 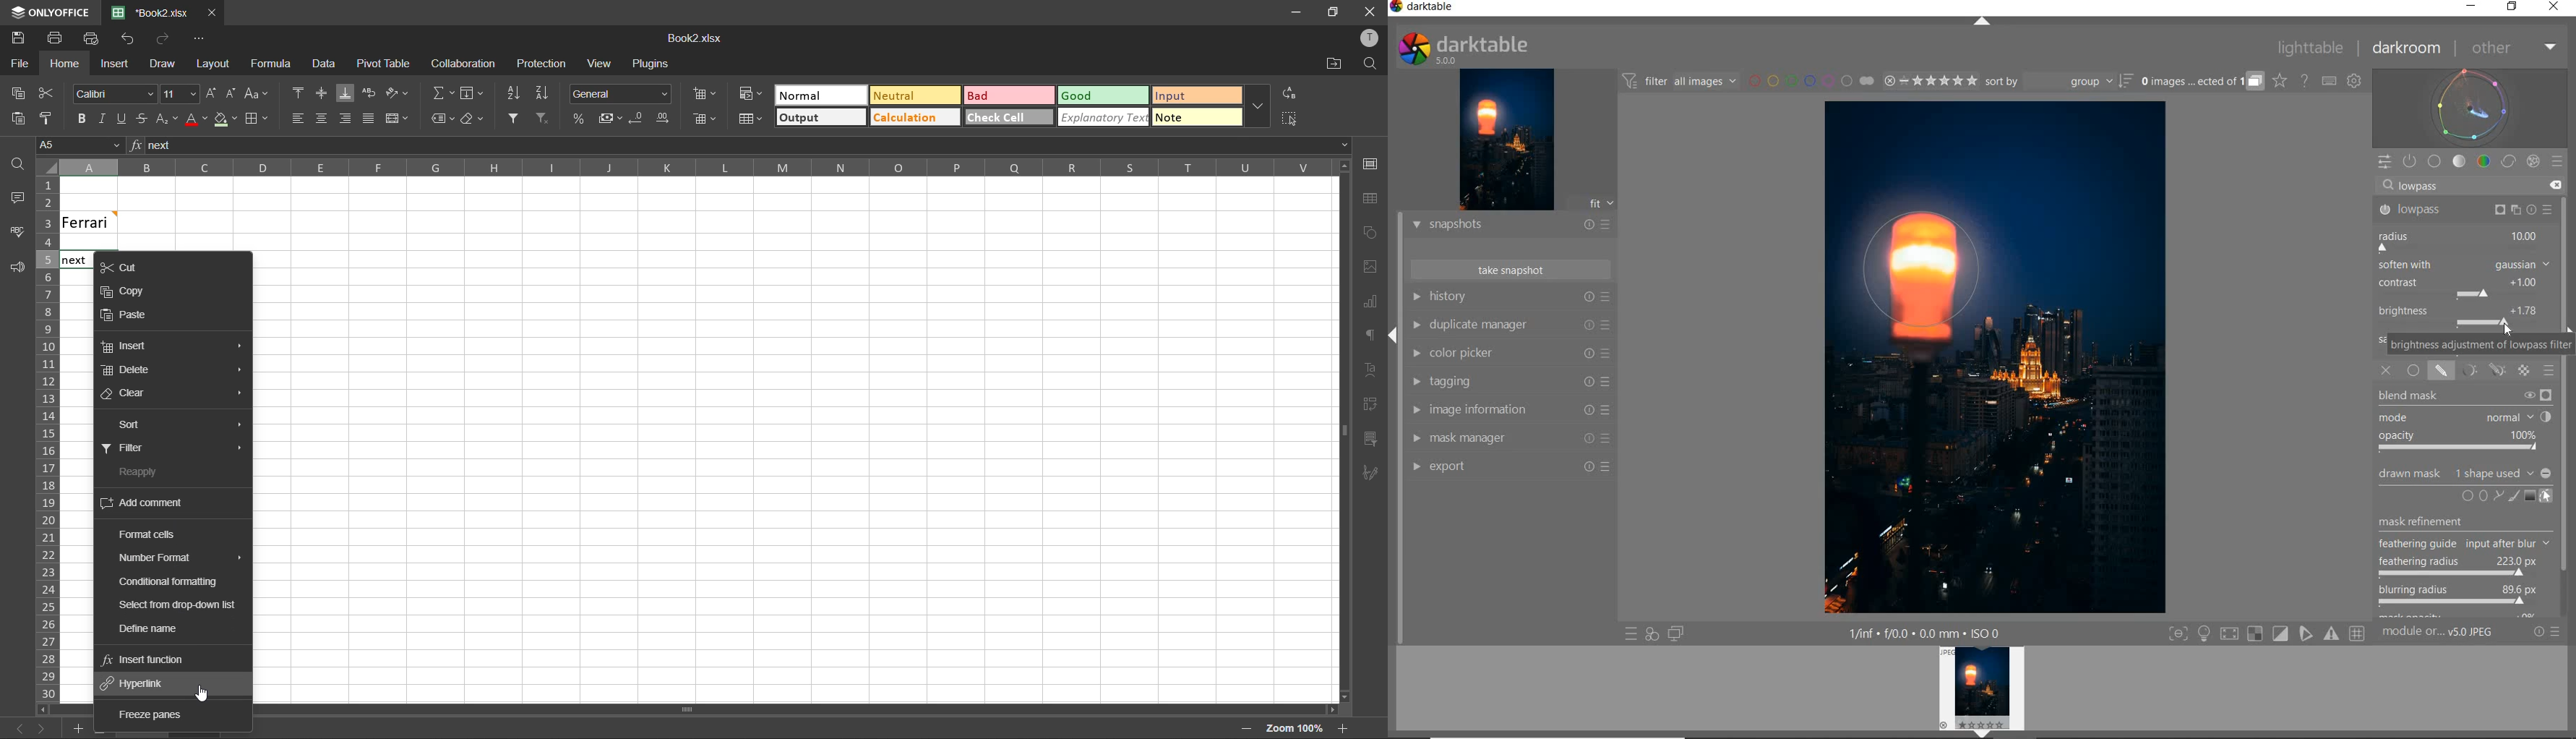 What do you see at coordinates (472, 95) in the screenshot?
I see `fields` at bounding box center [472, 95].